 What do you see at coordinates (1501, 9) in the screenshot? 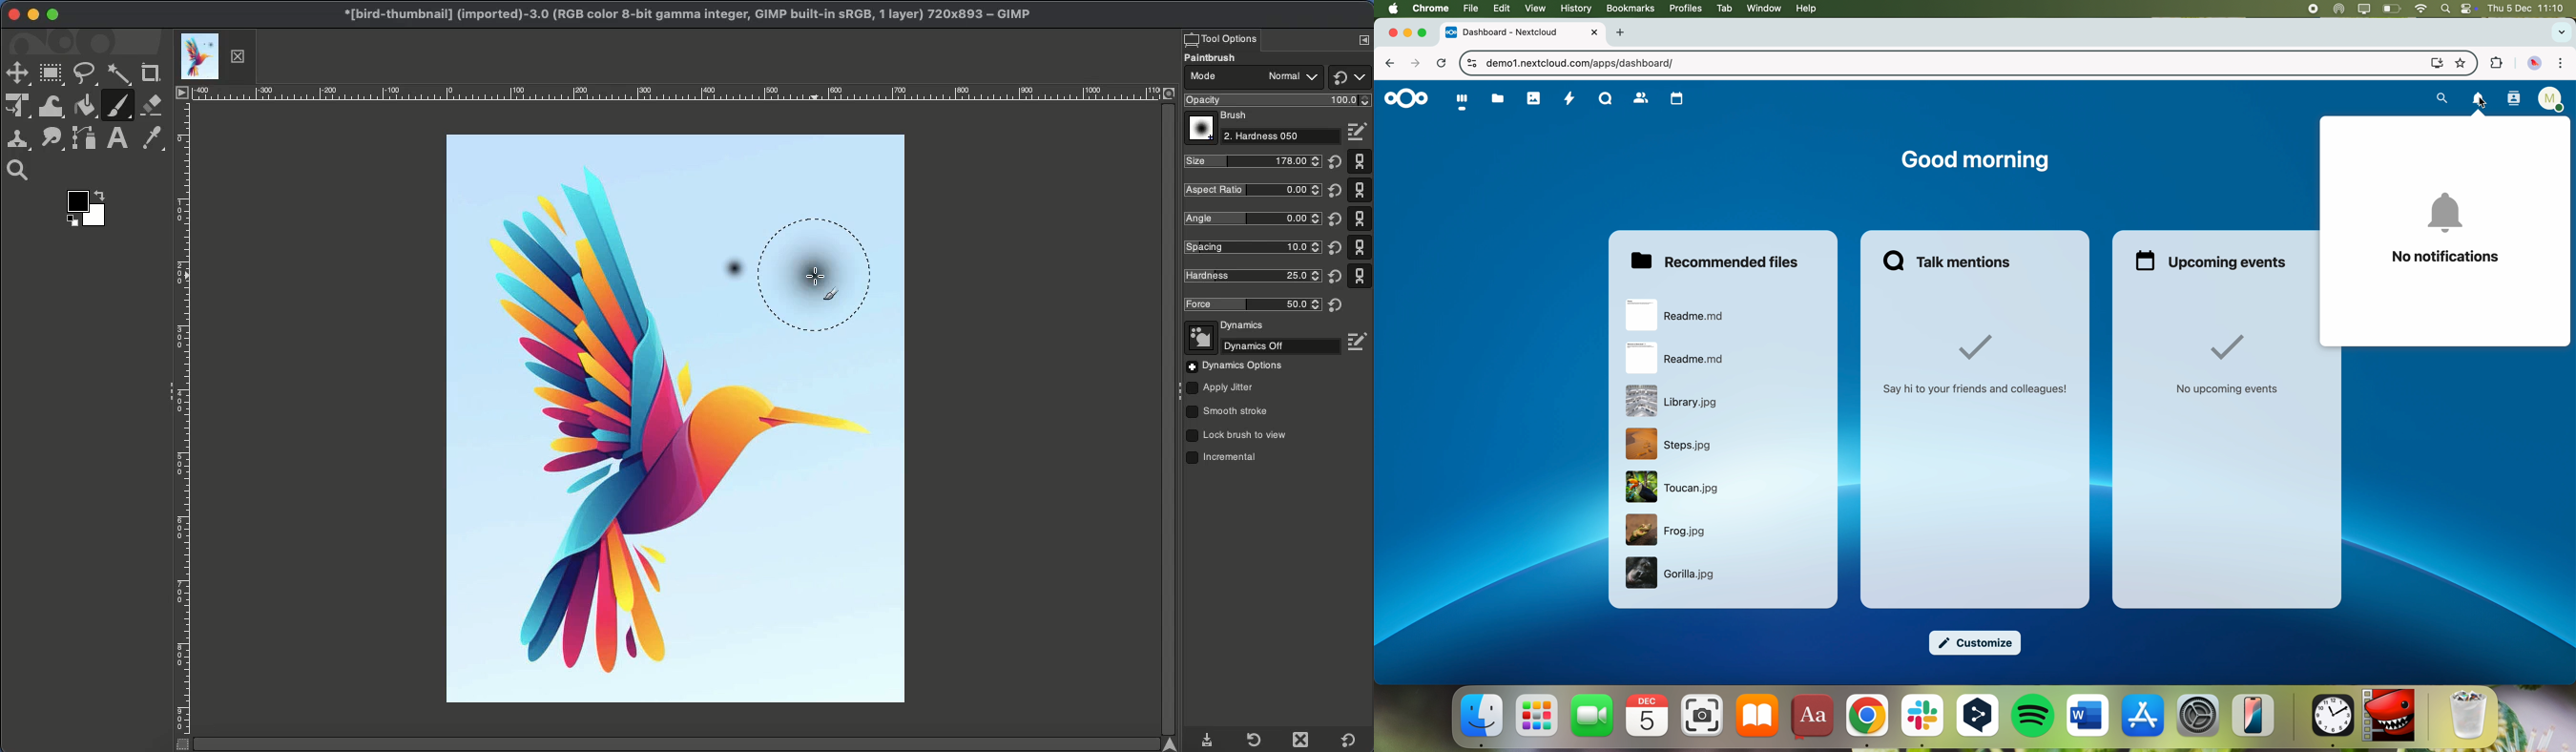
I see `edit` at bounding box center [1501, 9].